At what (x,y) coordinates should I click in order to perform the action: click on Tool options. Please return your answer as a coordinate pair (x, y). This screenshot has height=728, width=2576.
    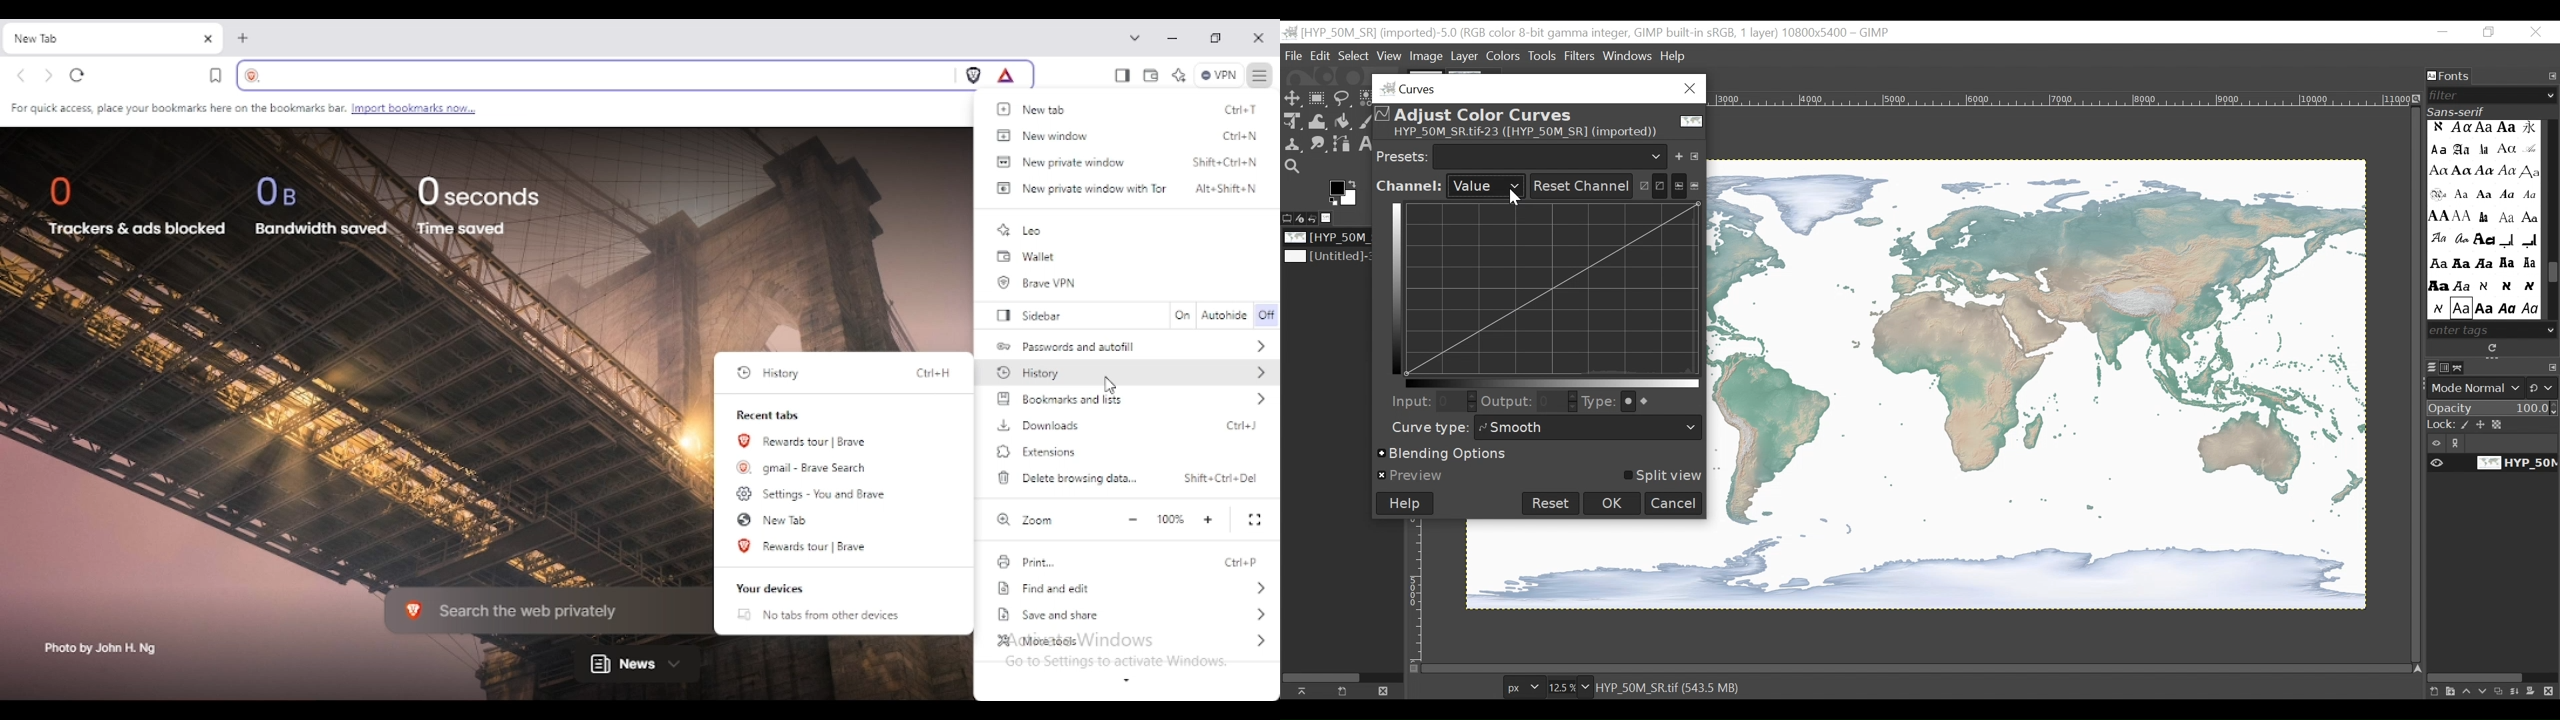
    Looking at the image, I should click on (1288, 217).